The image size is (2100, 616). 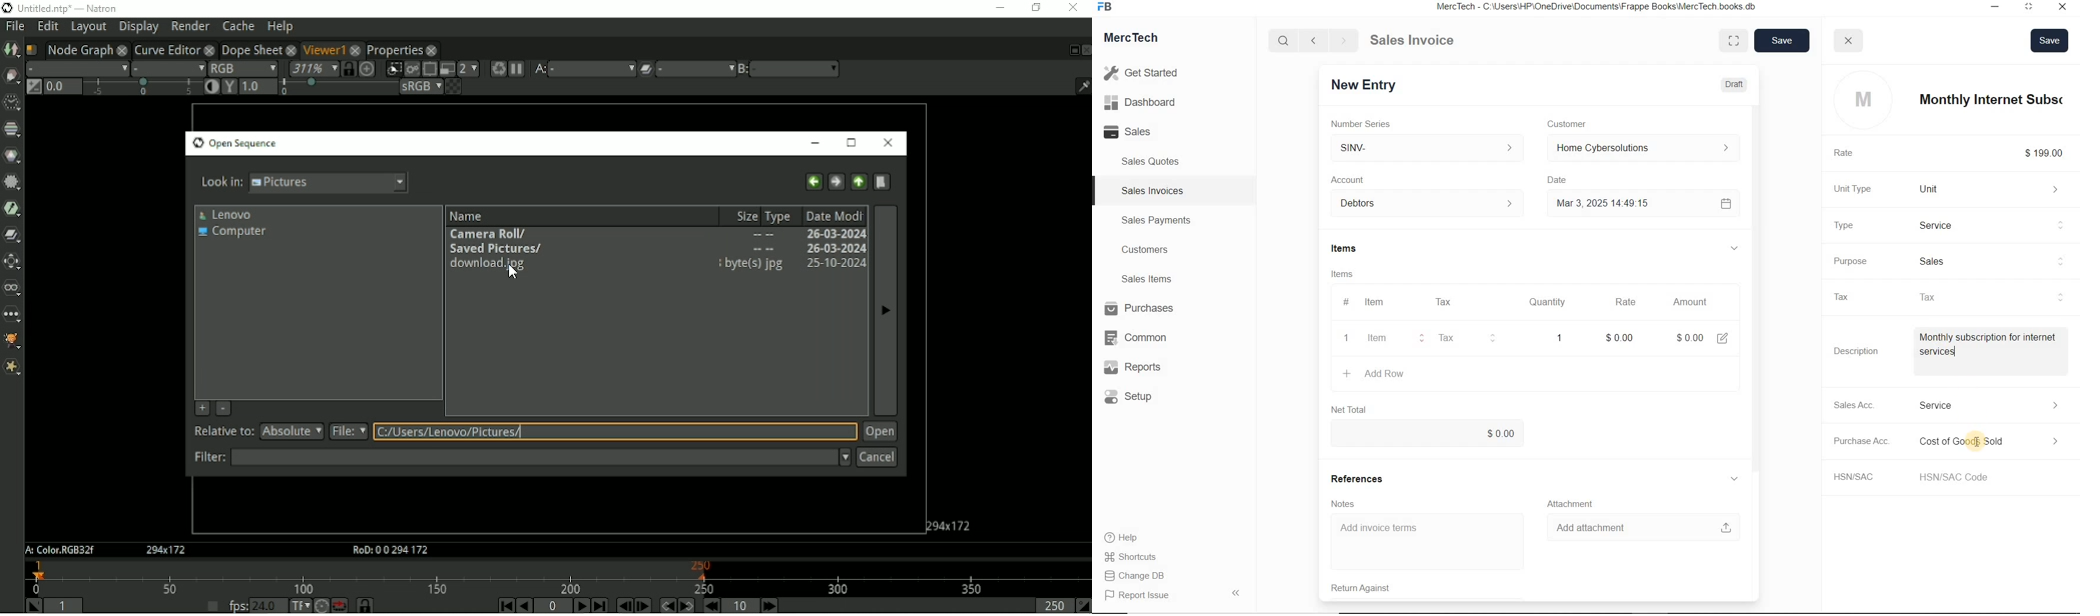 What do you see at coordinates (1687, 337) in the screenshot?
I see `Amount: $0.00` at bounding box center [1687, 337].